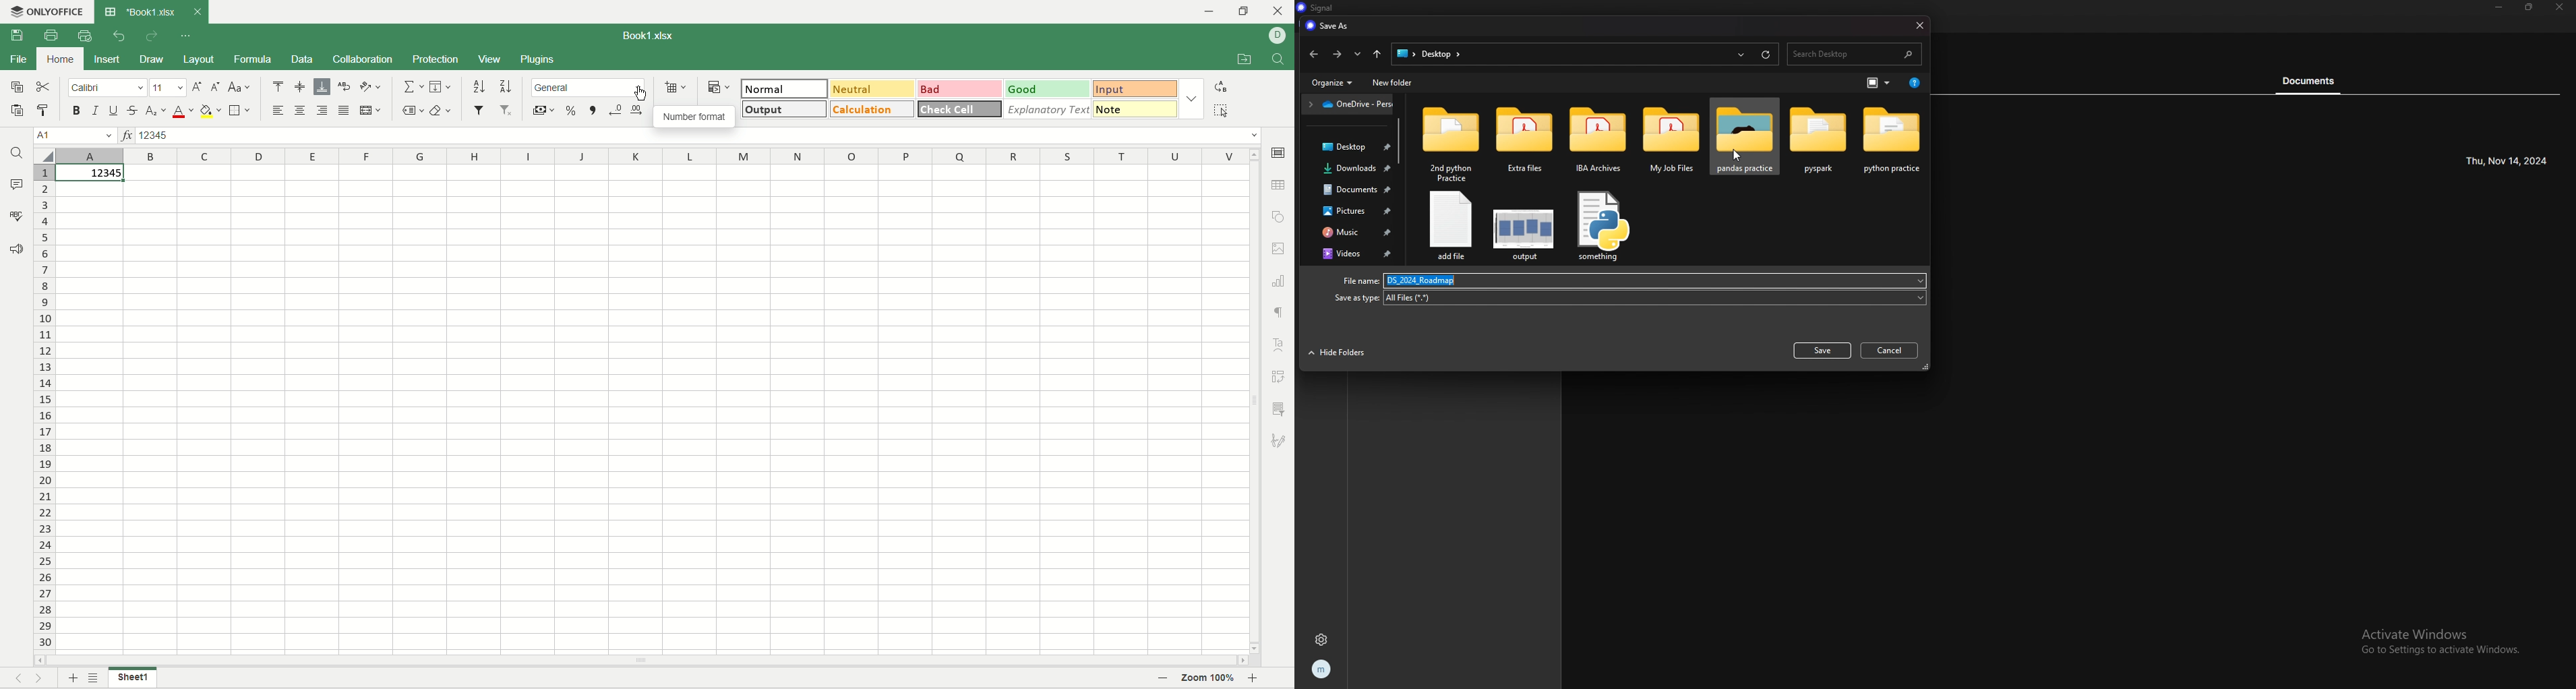  Describe the element at coordinates (480, 87) in the screenshot. I see `sort ascending` at that location.